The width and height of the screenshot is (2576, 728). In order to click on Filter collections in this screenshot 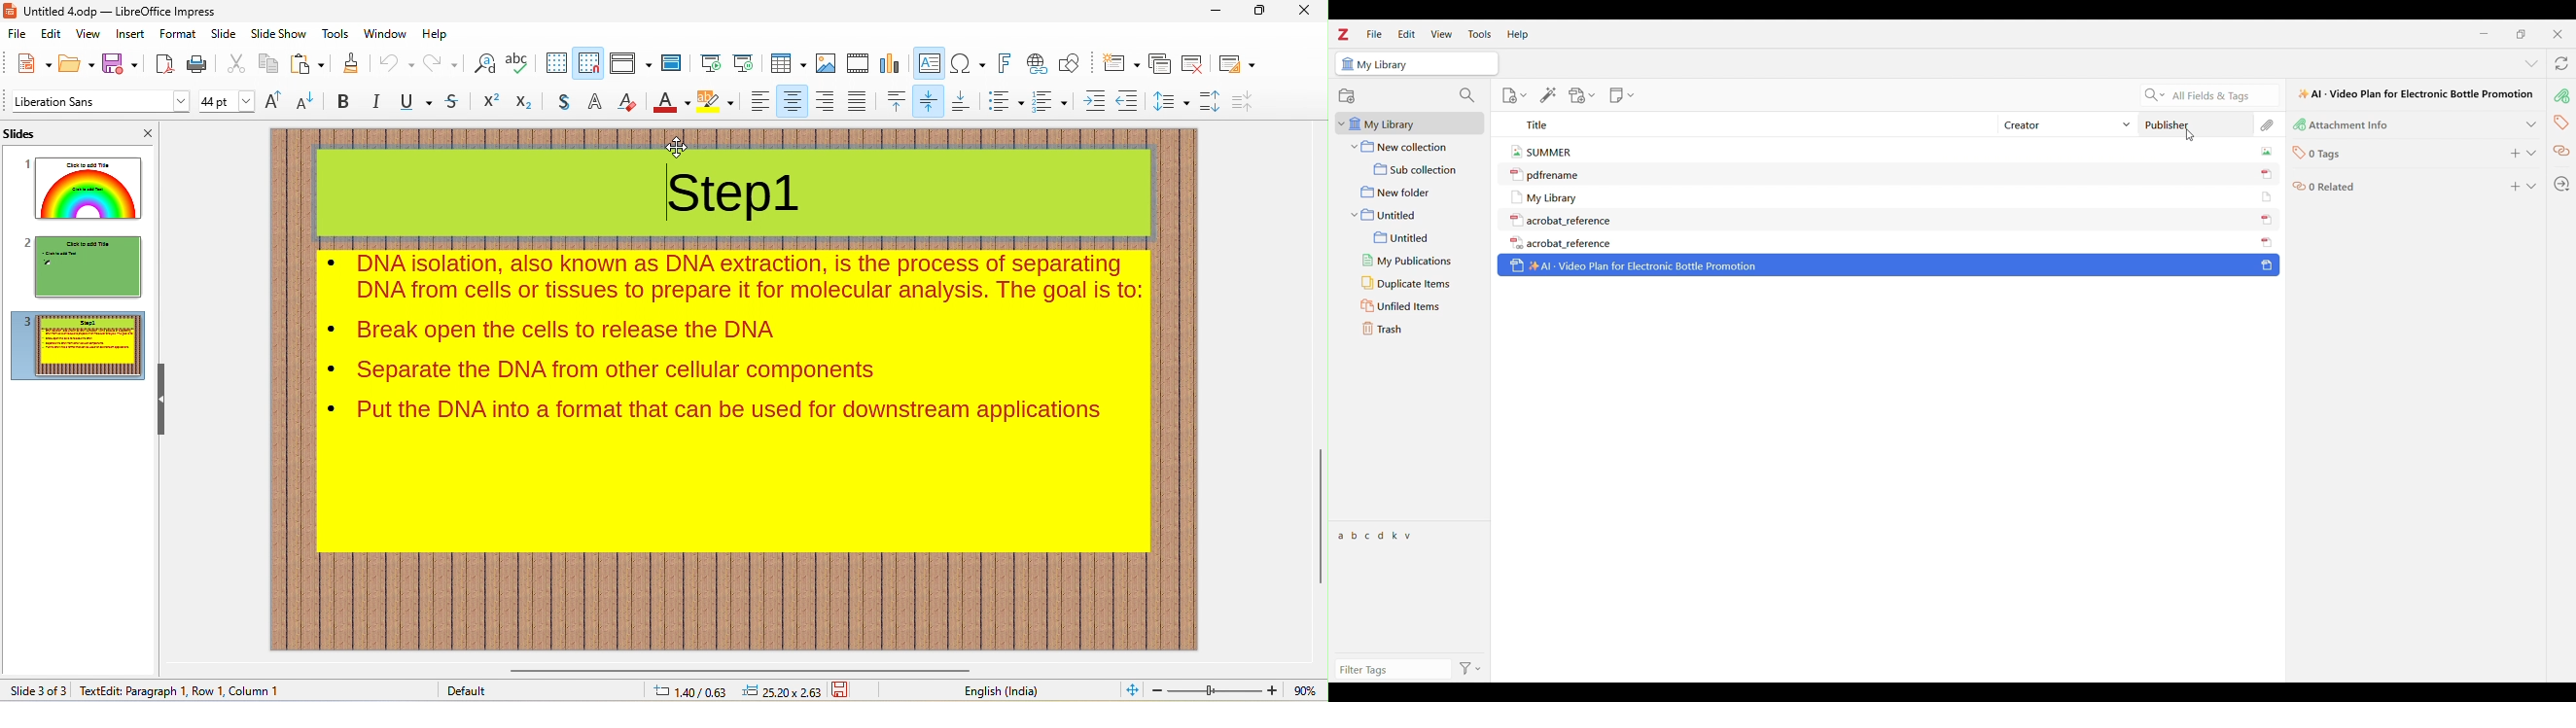, I will do `click(1466, 96)`.